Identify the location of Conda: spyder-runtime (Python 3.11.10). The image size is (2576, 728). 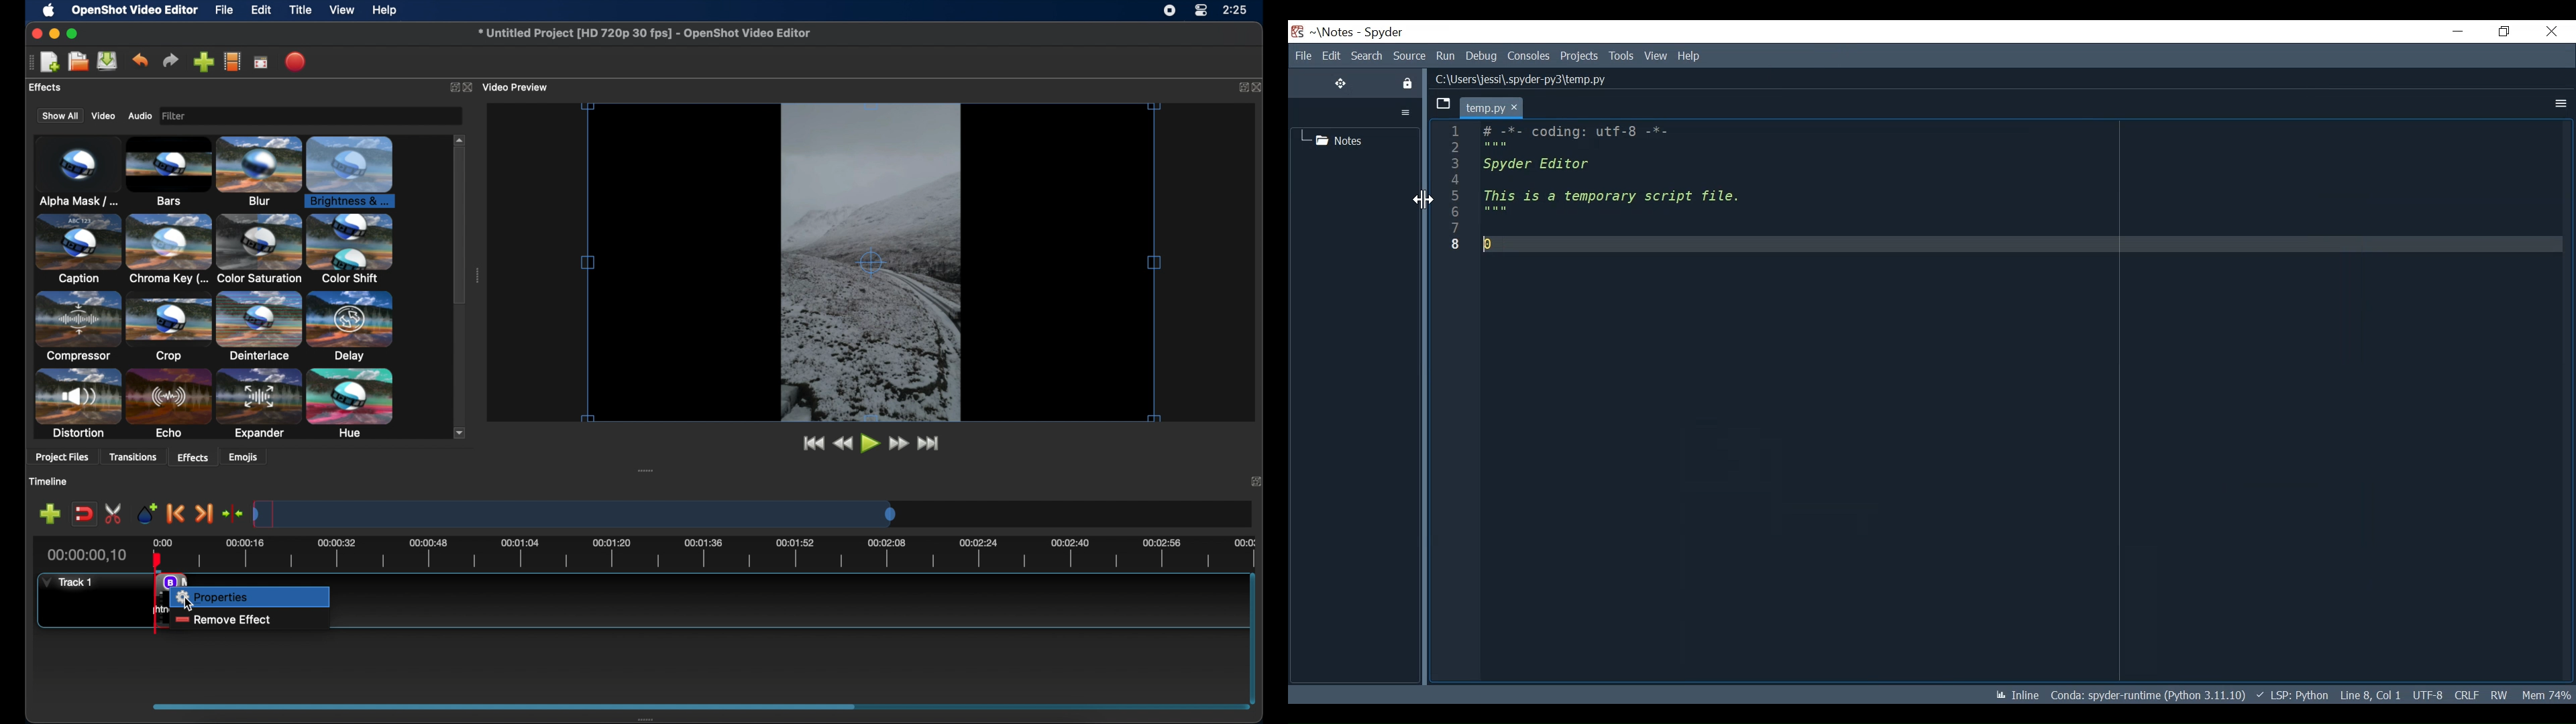
(2148, 695).